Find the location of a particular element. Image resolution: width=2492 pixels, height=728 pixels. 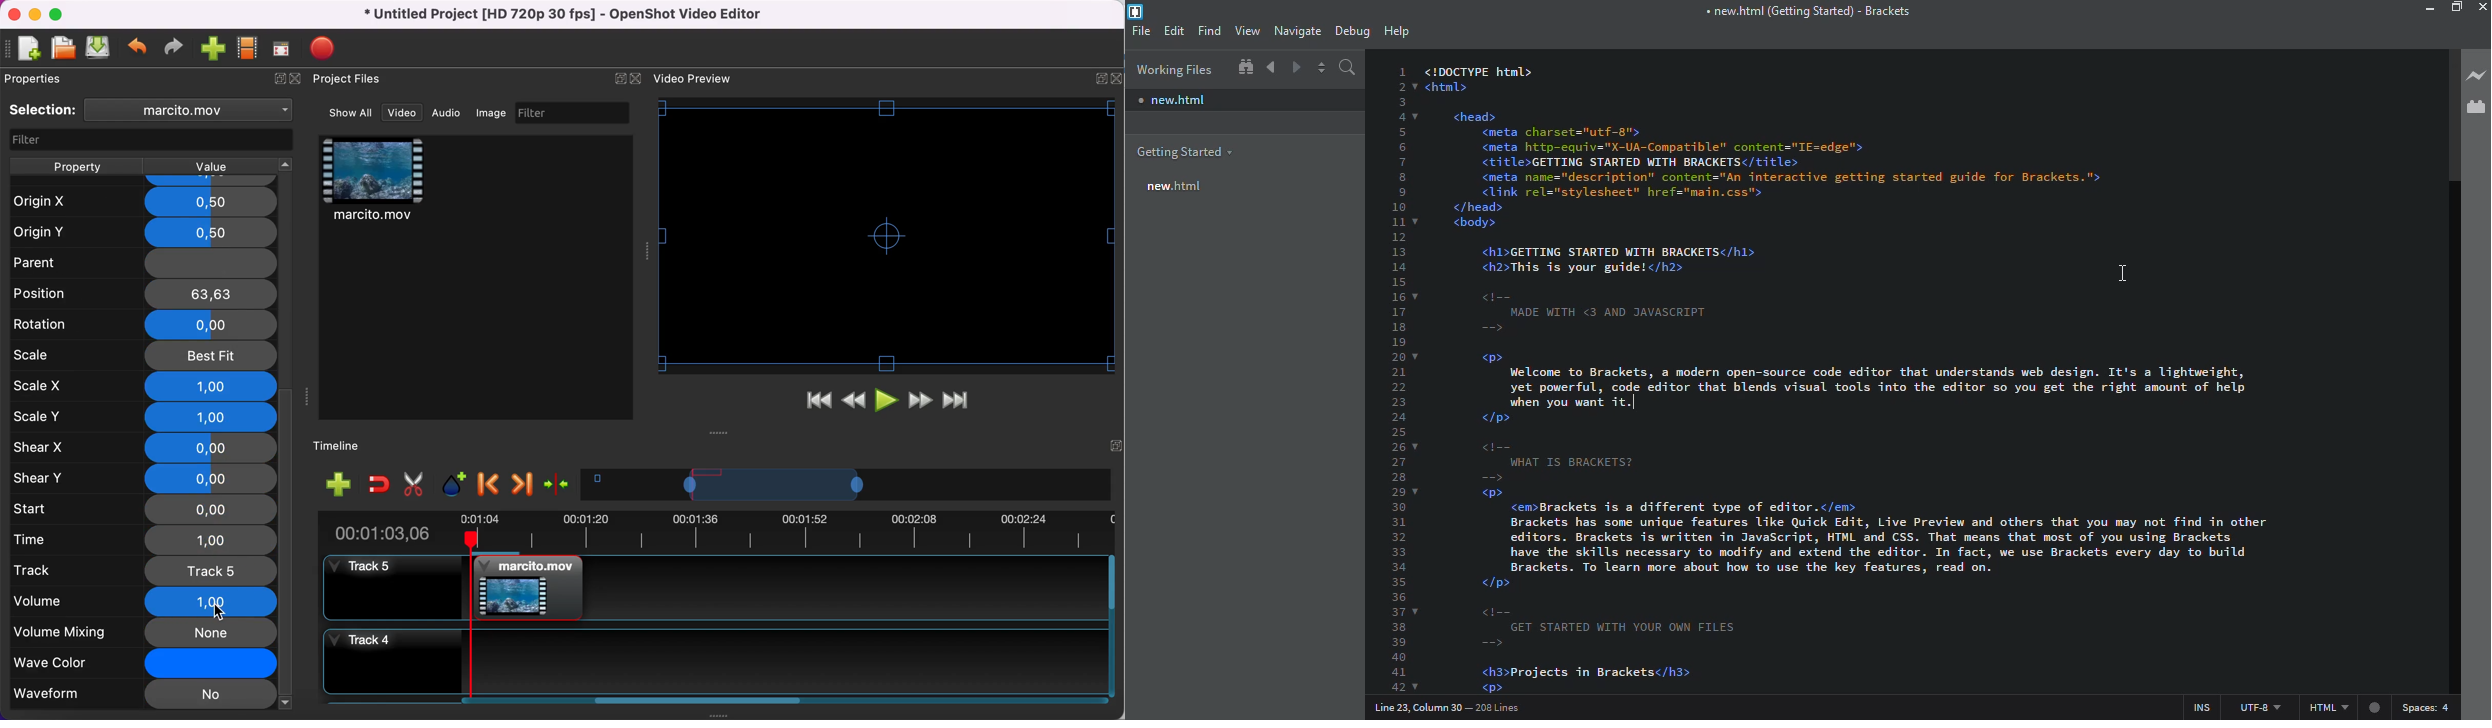

navigate forward is located at coordinates (1297, 68).